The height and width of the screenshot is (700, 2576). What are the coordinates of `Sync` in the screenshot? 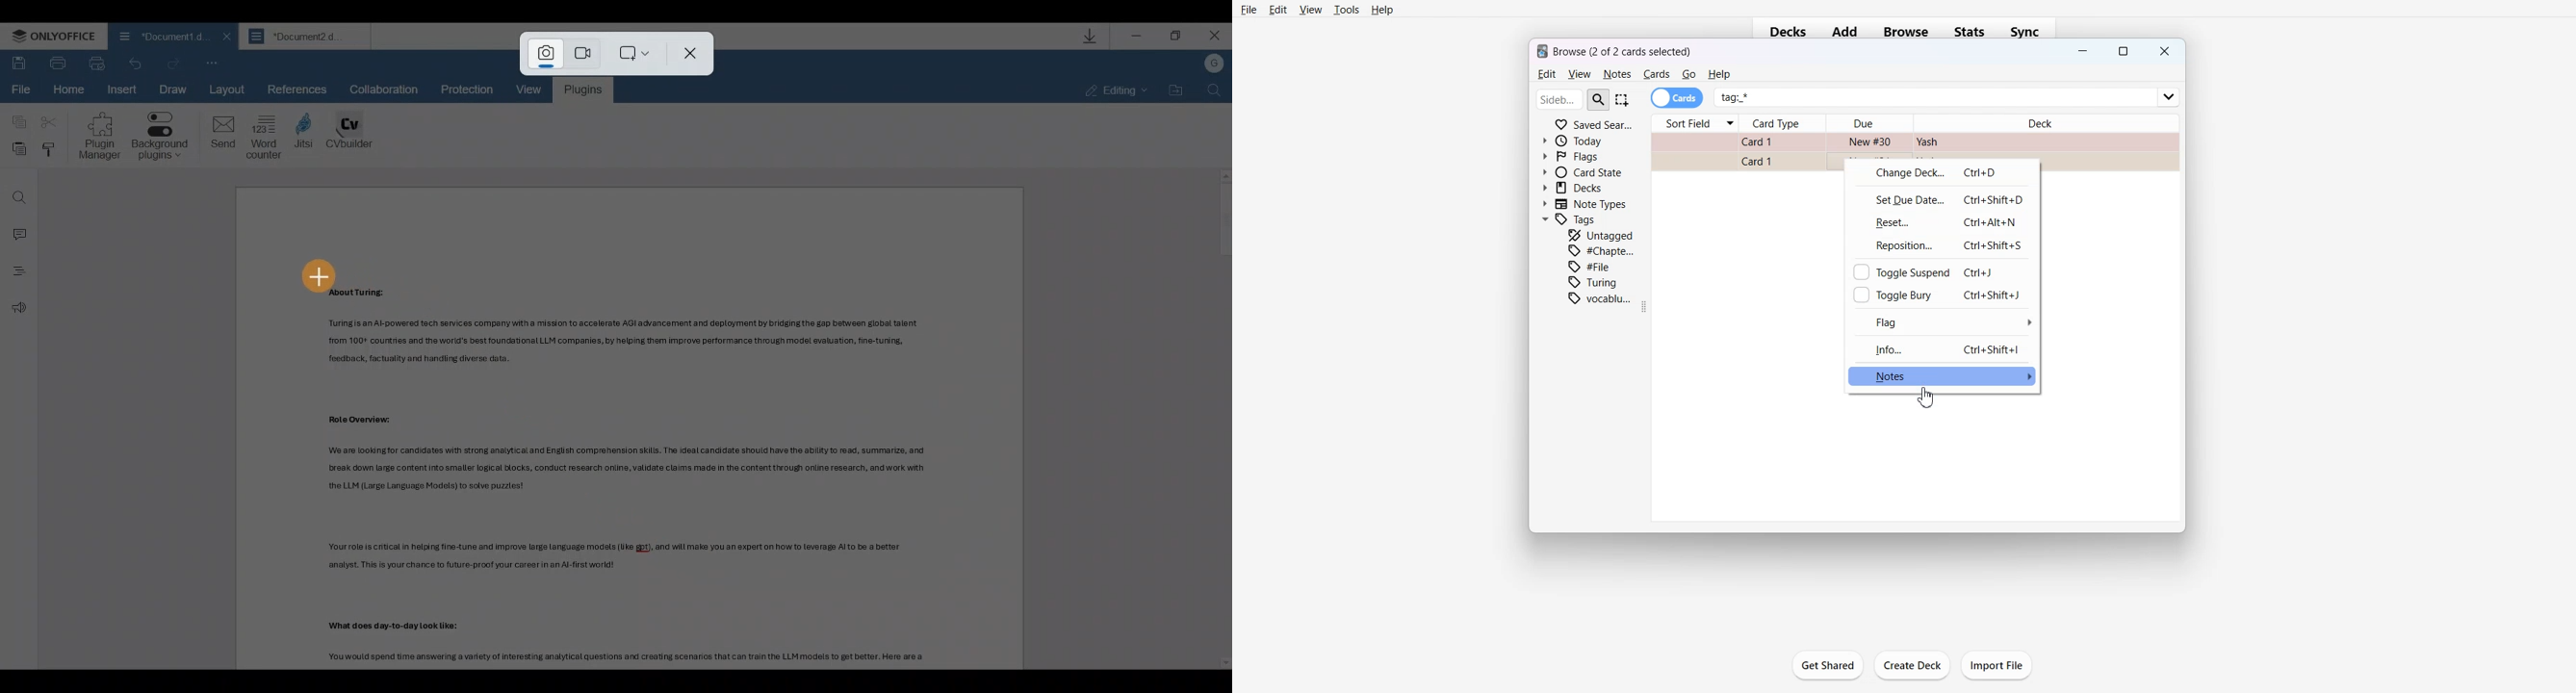 It's located at (2030, 32).